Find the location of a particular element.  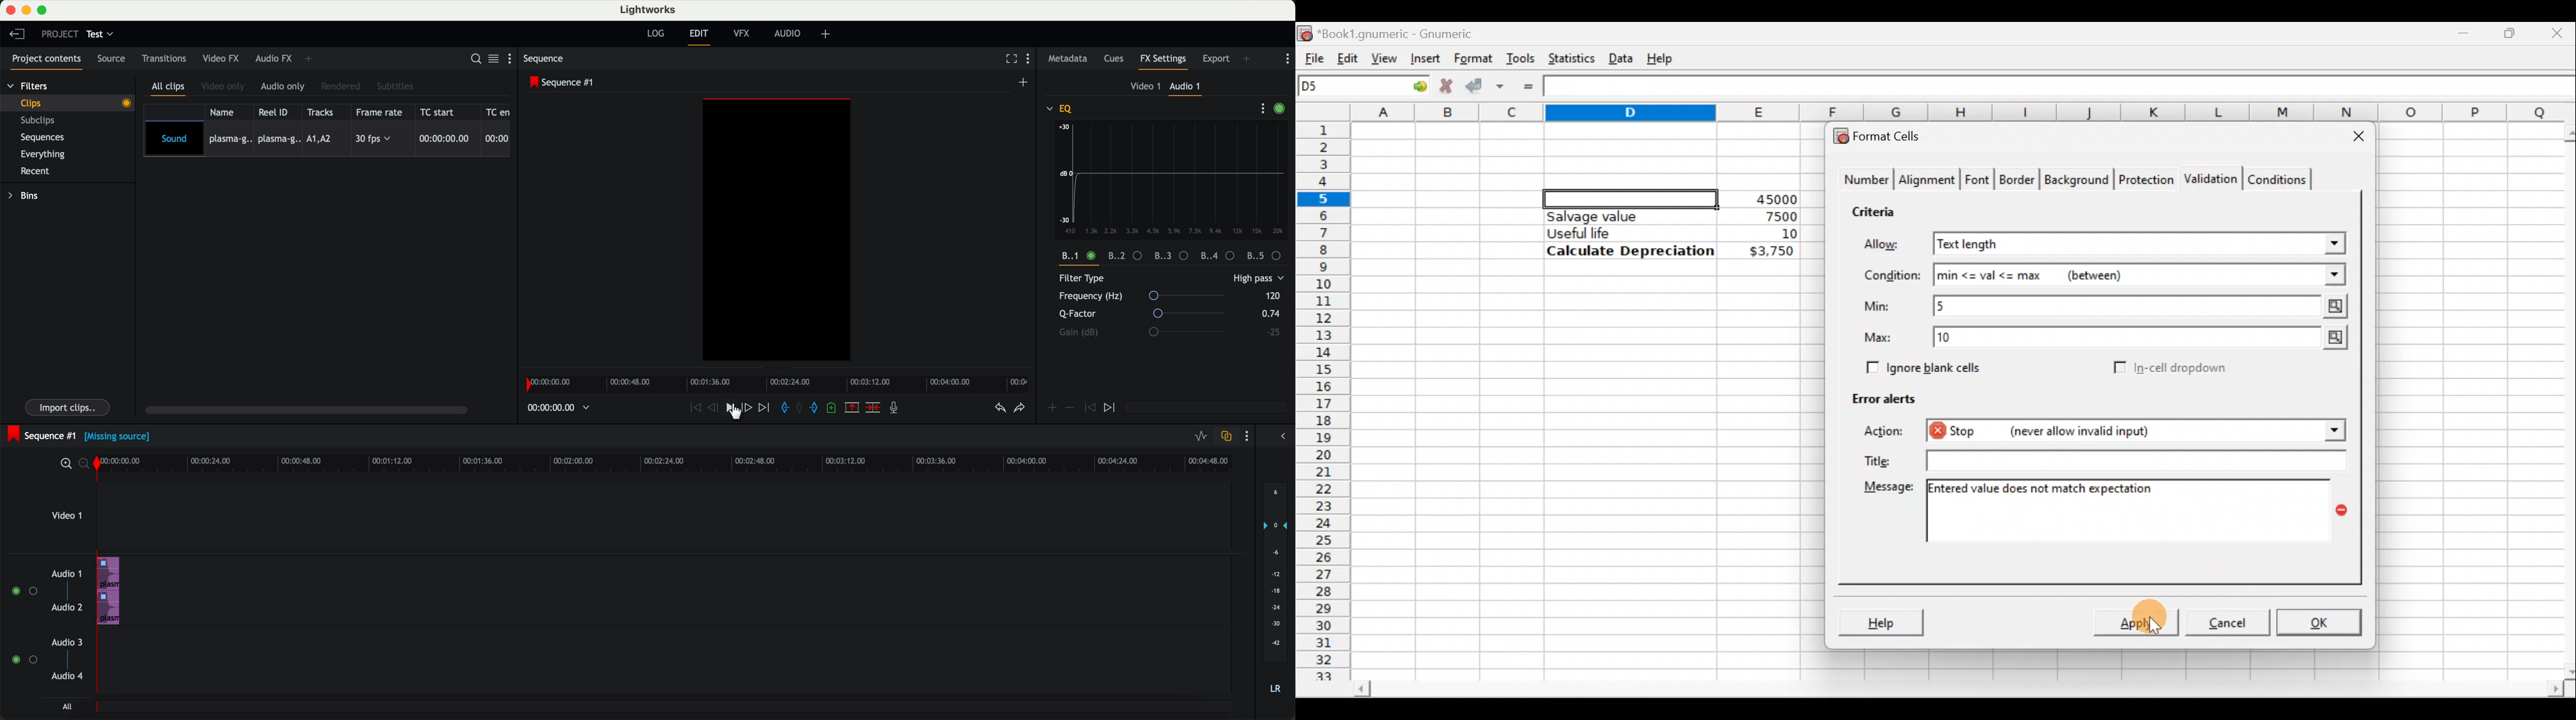

create a new sequence is located at coordinates (1025, 82).